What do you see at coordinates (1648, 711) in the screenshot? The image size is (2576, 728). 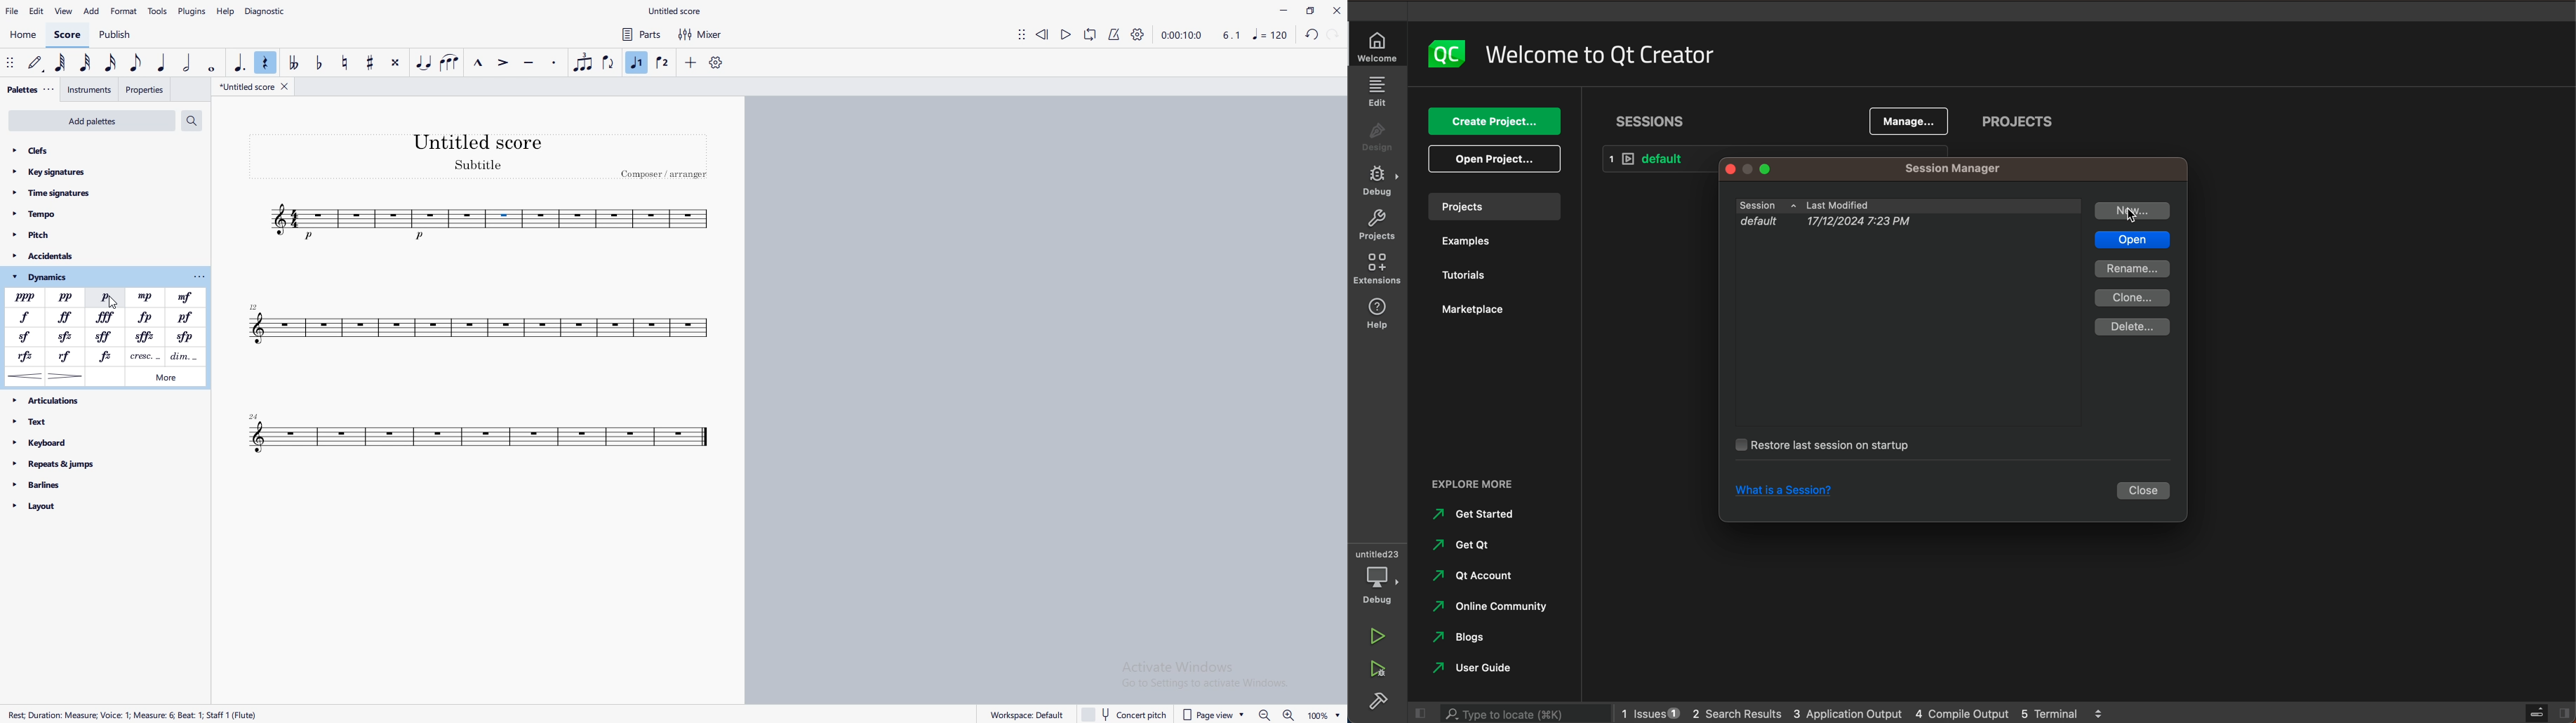 I see `issues` at bounding box center [1648, 711].